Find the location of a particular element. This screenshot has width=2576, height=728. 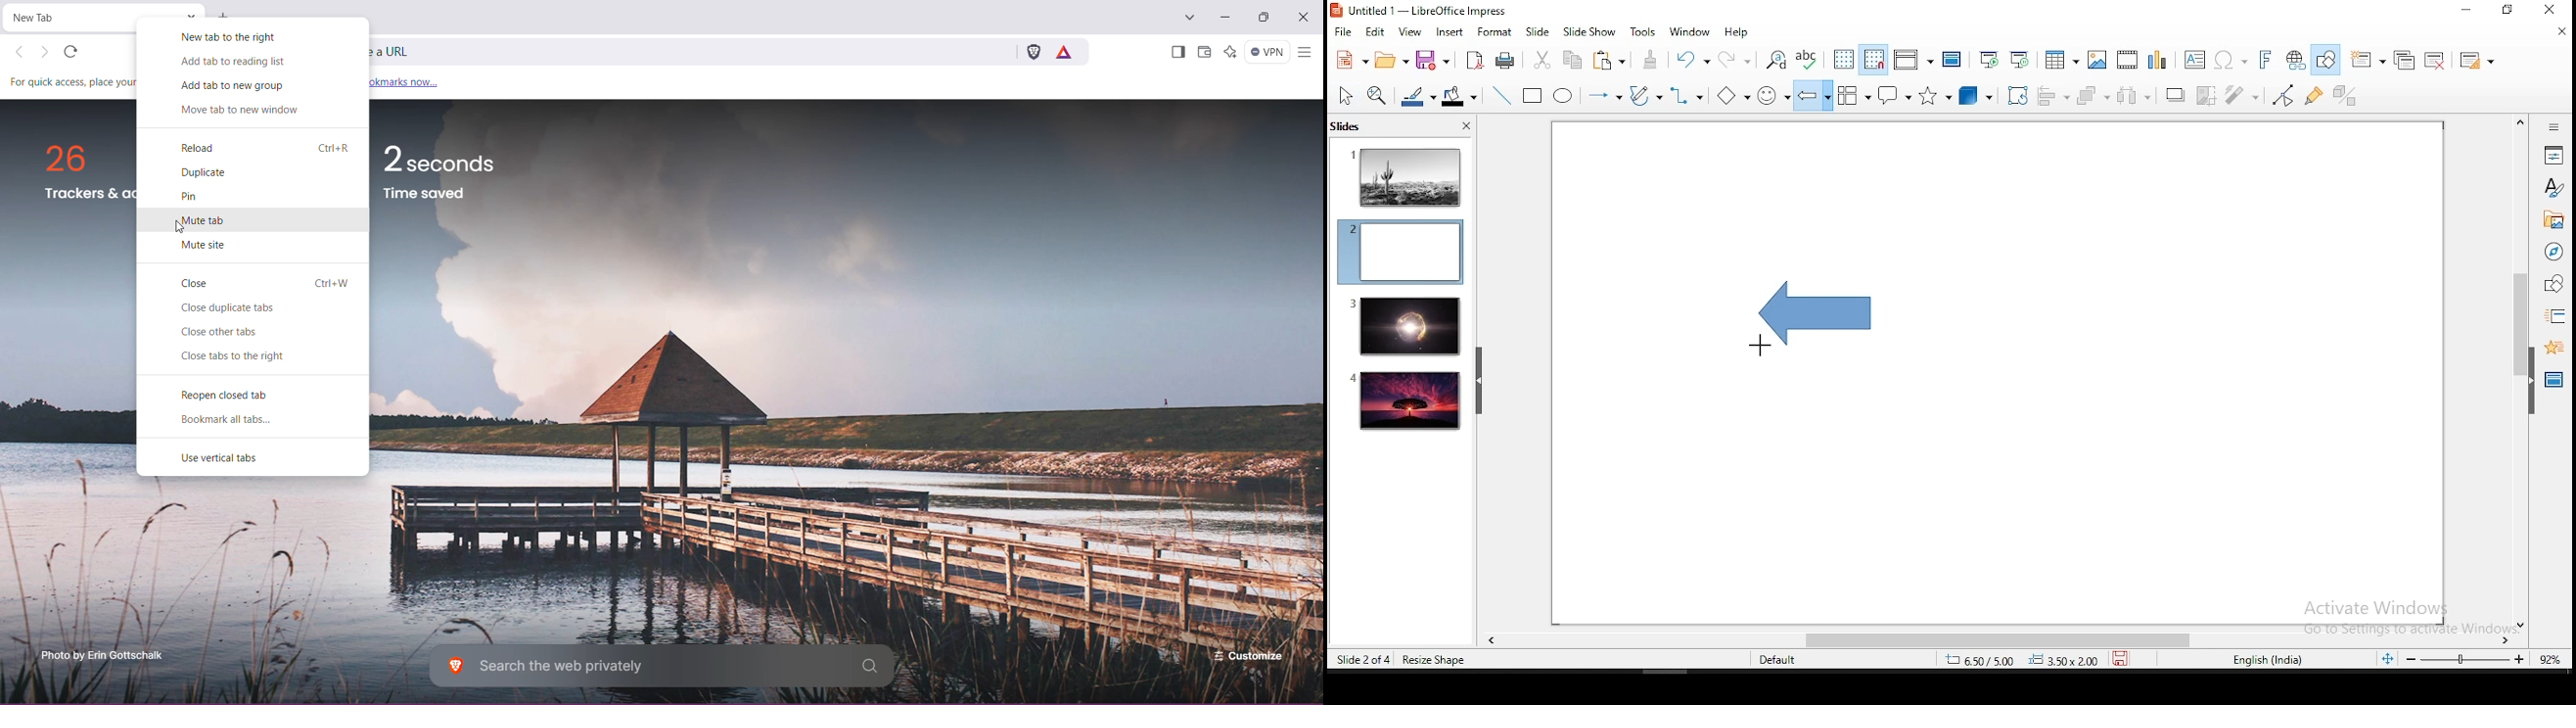

8.60/-0.26 is located at coordinates (1982, 662).